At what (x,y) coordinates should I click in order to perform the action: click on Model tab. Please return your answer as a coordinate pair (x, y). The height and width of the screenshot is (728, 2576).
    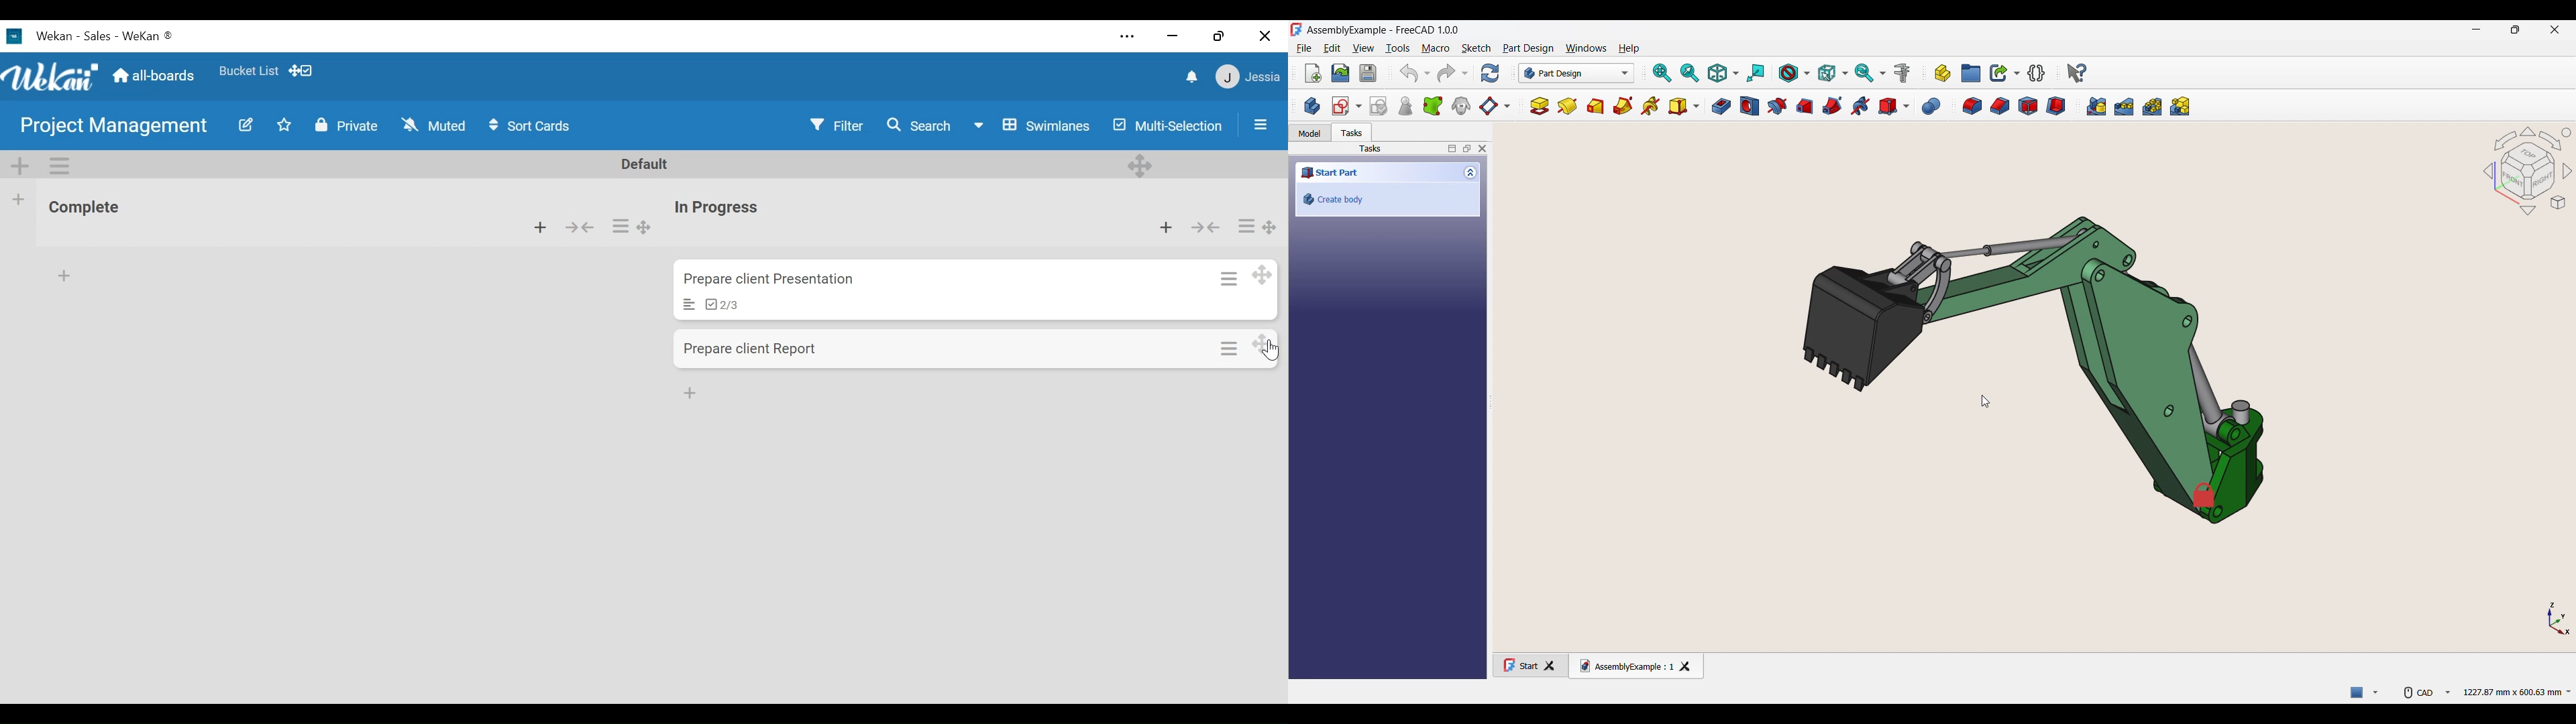
    Looking at the image, I should click on (1309, 133).